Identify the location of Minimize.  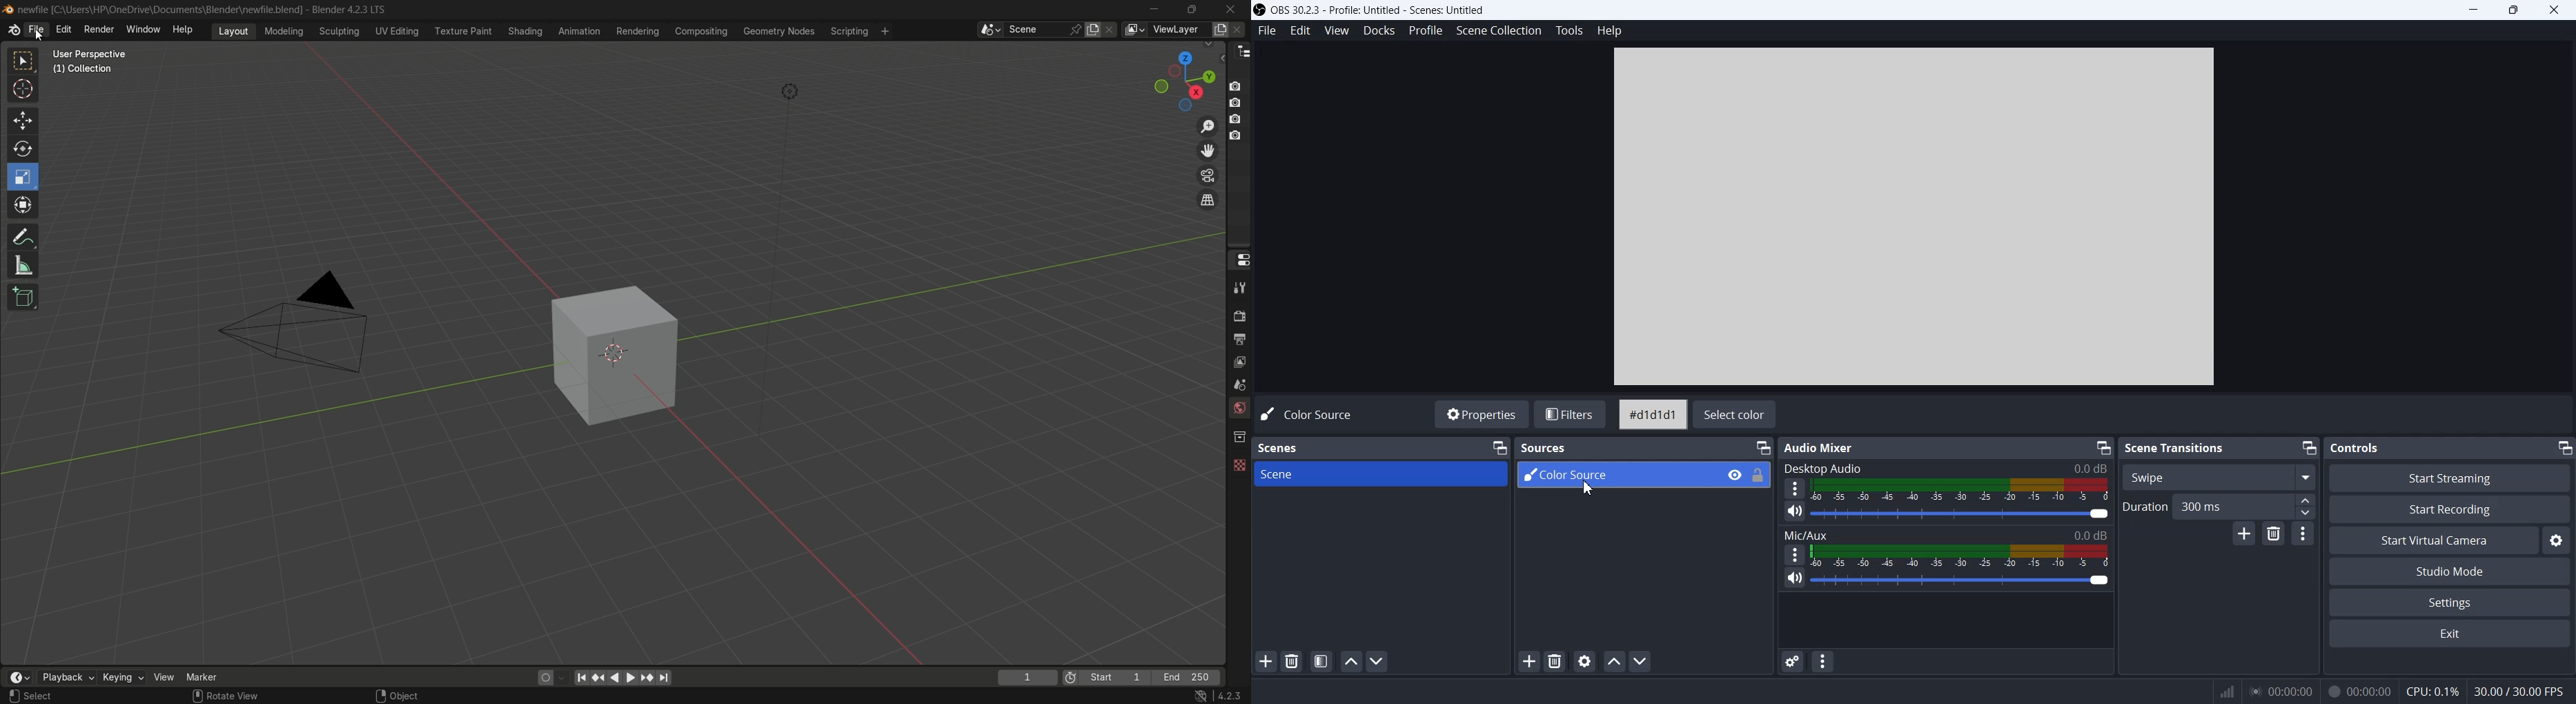
(1500, 447).